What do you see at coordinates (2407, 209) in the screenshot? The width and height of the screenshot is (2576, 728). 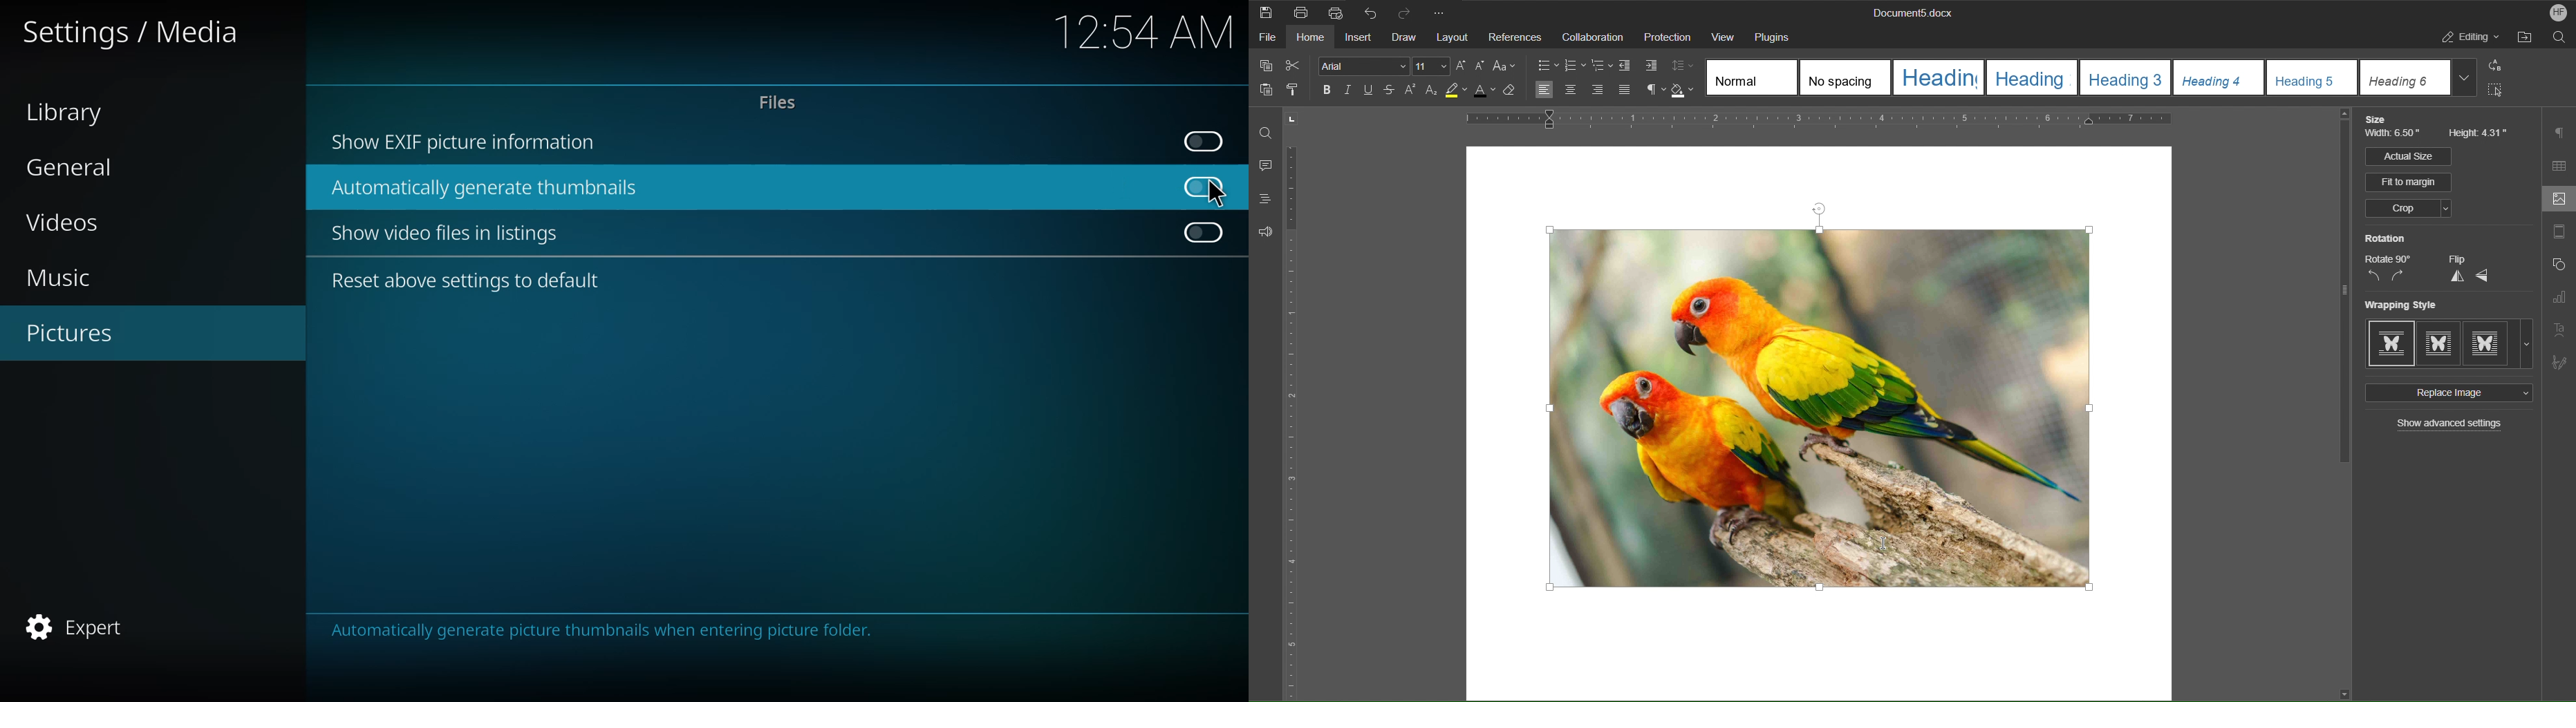 I see `Crop` at bounding box center [2407, 209].